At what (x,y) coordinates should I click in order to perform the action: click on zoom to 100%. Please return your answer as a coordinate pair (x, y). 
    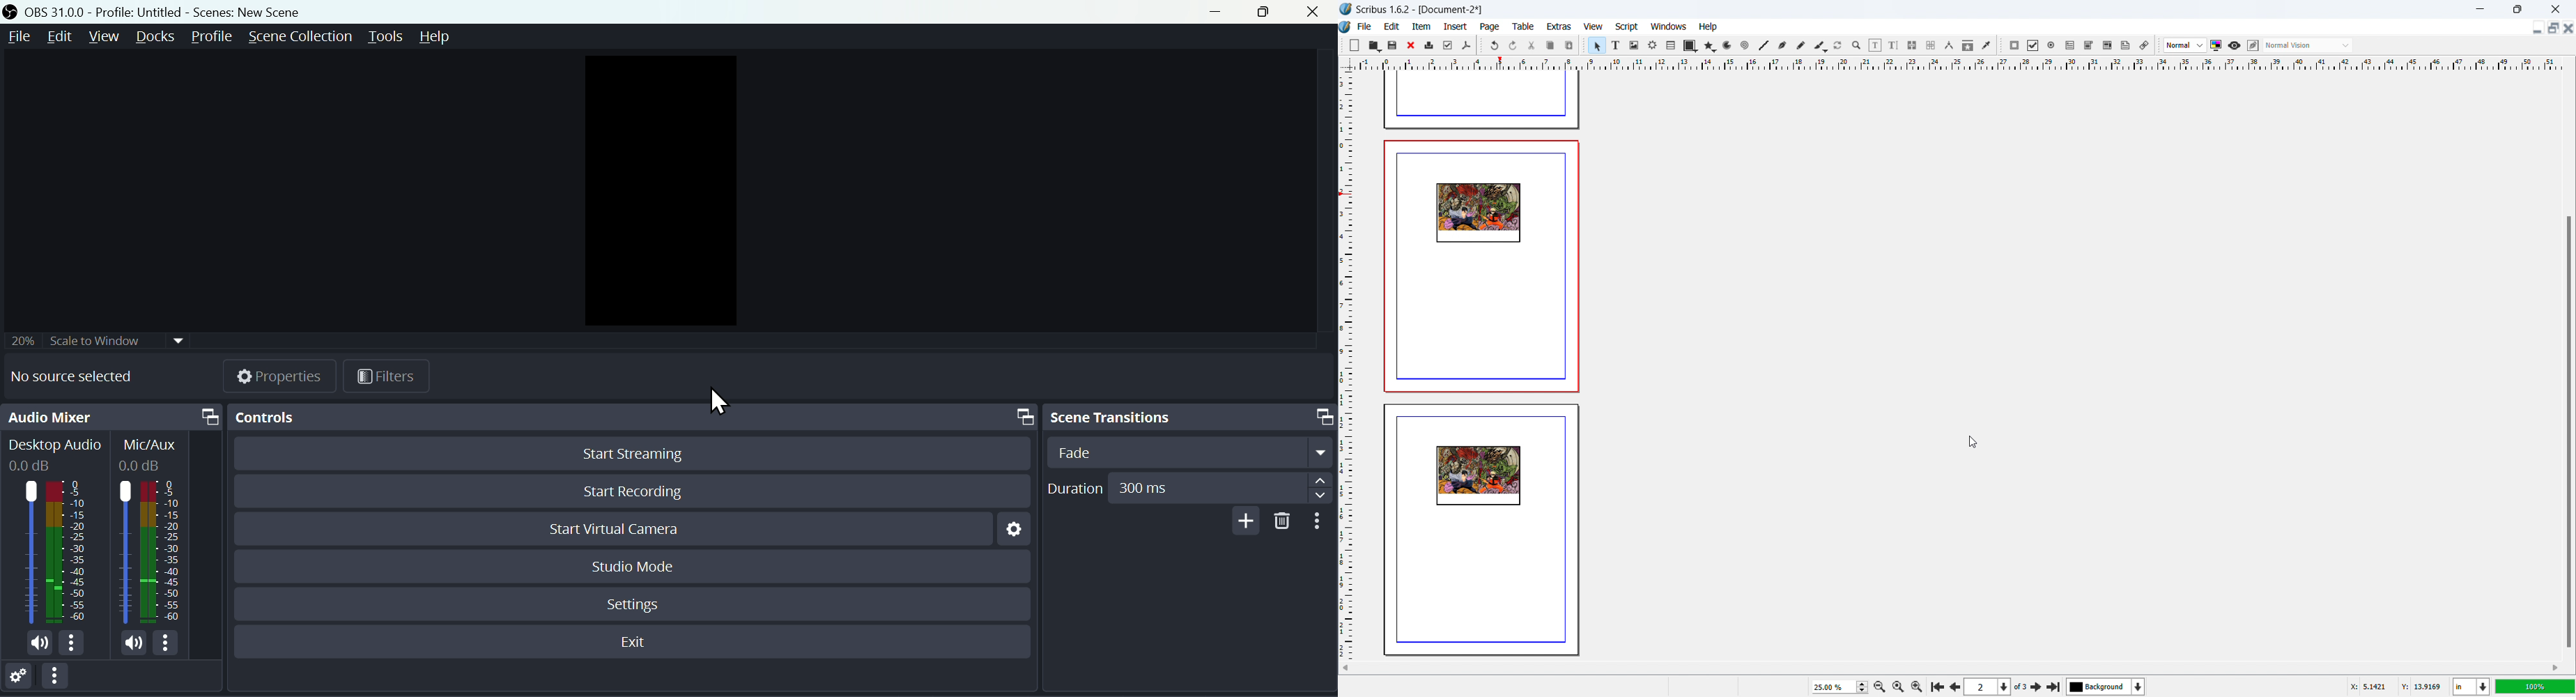
    Looking at the image, I should click on (1898, 685).